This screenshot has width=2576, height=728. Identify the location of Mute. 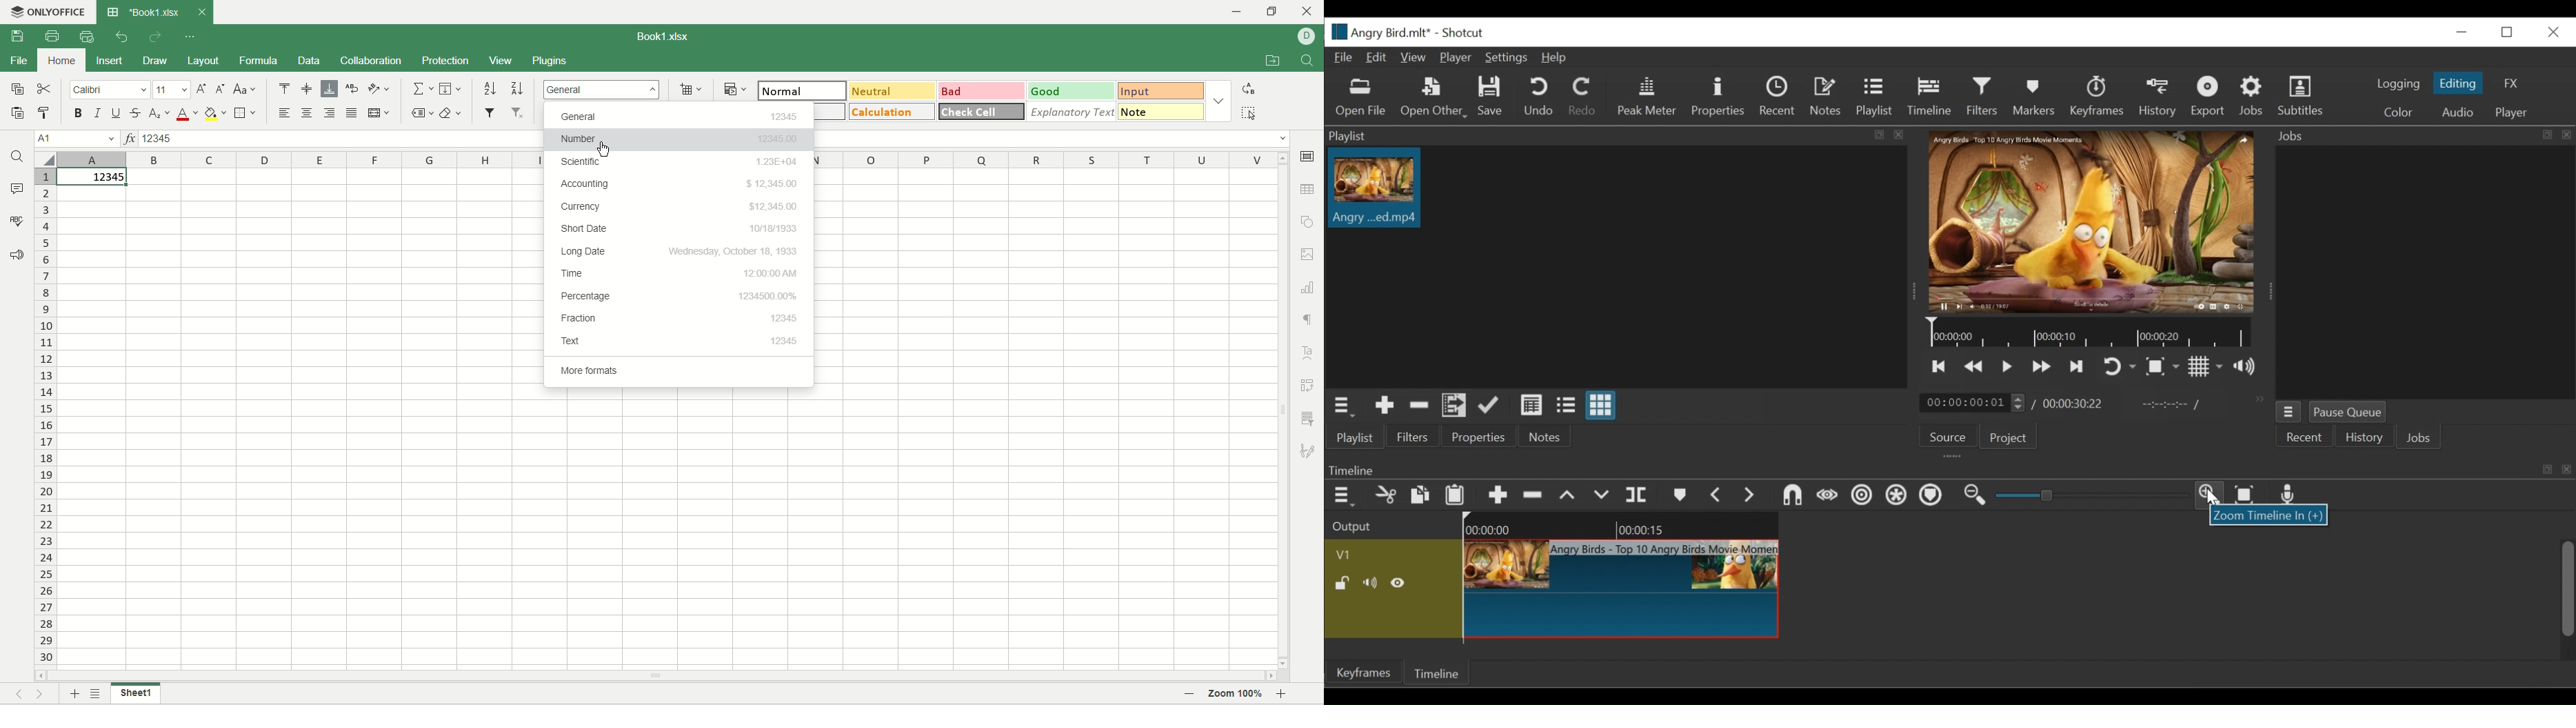
(1371, 582).